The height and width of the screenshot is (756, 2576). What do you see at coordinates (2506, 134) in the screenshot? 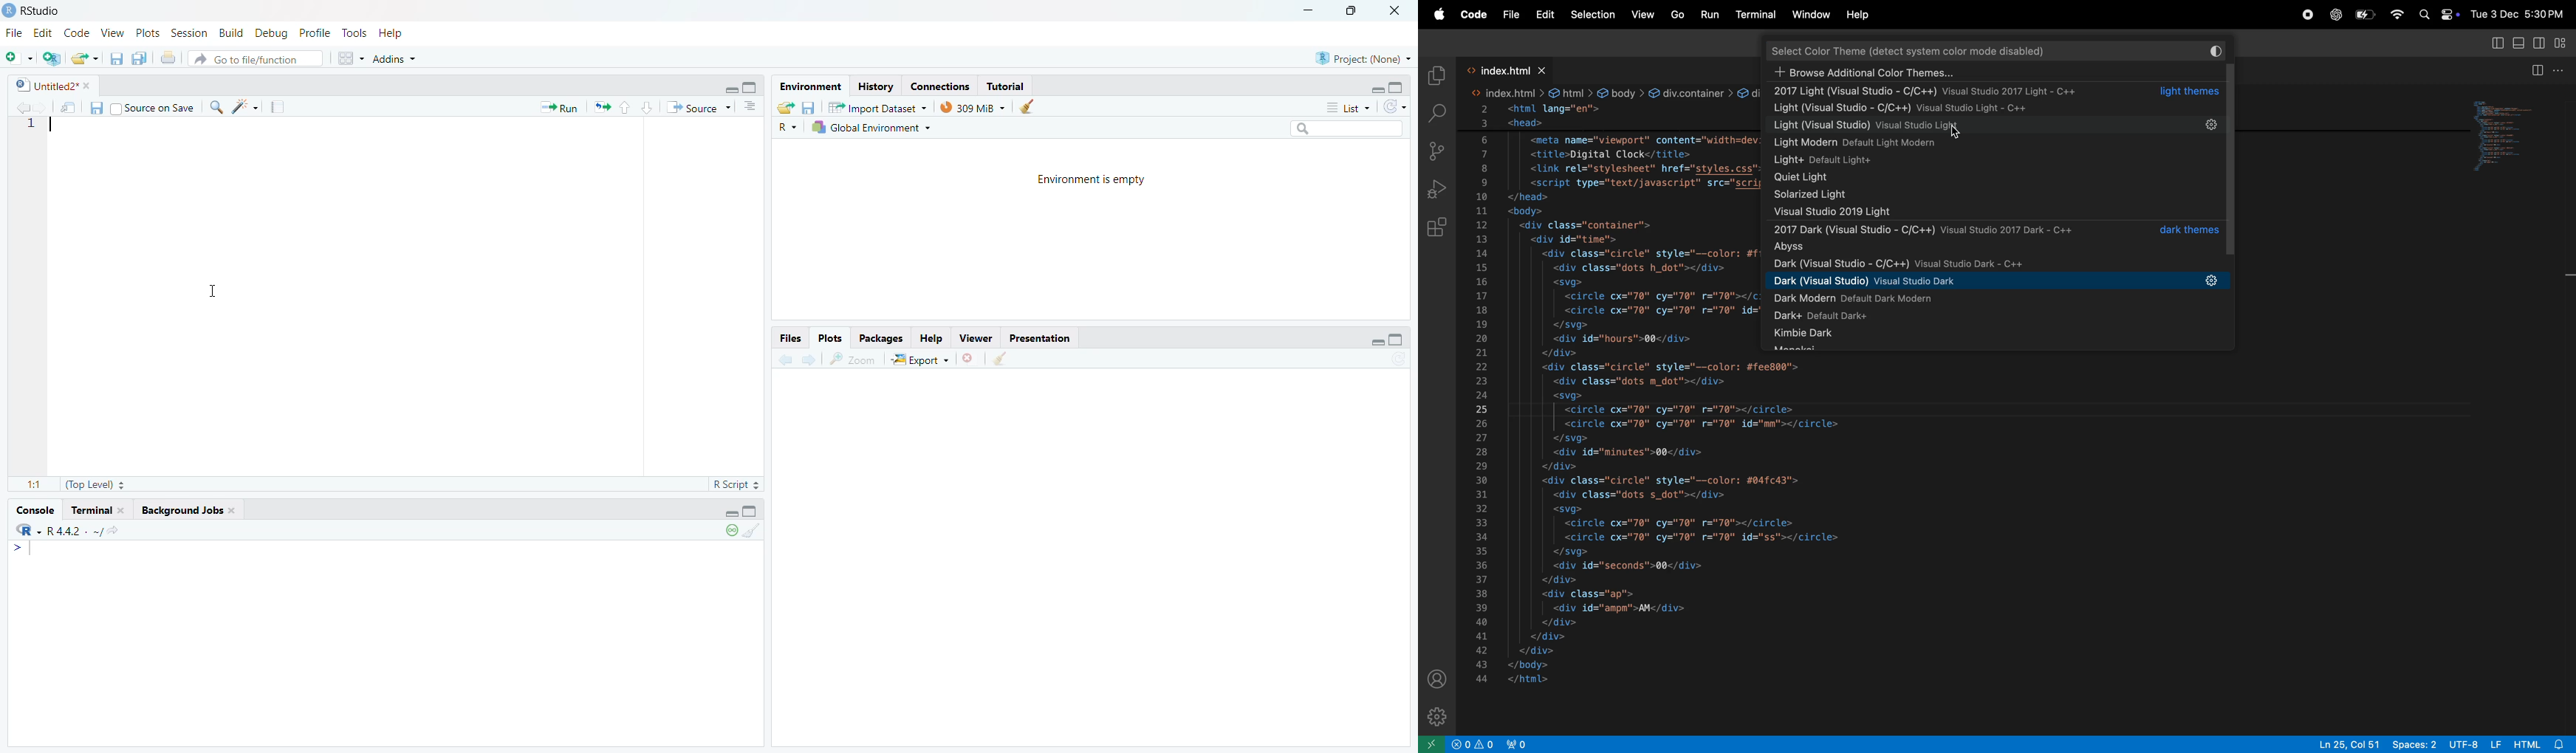
I see `preview window` at bounding box center [2506, 134].